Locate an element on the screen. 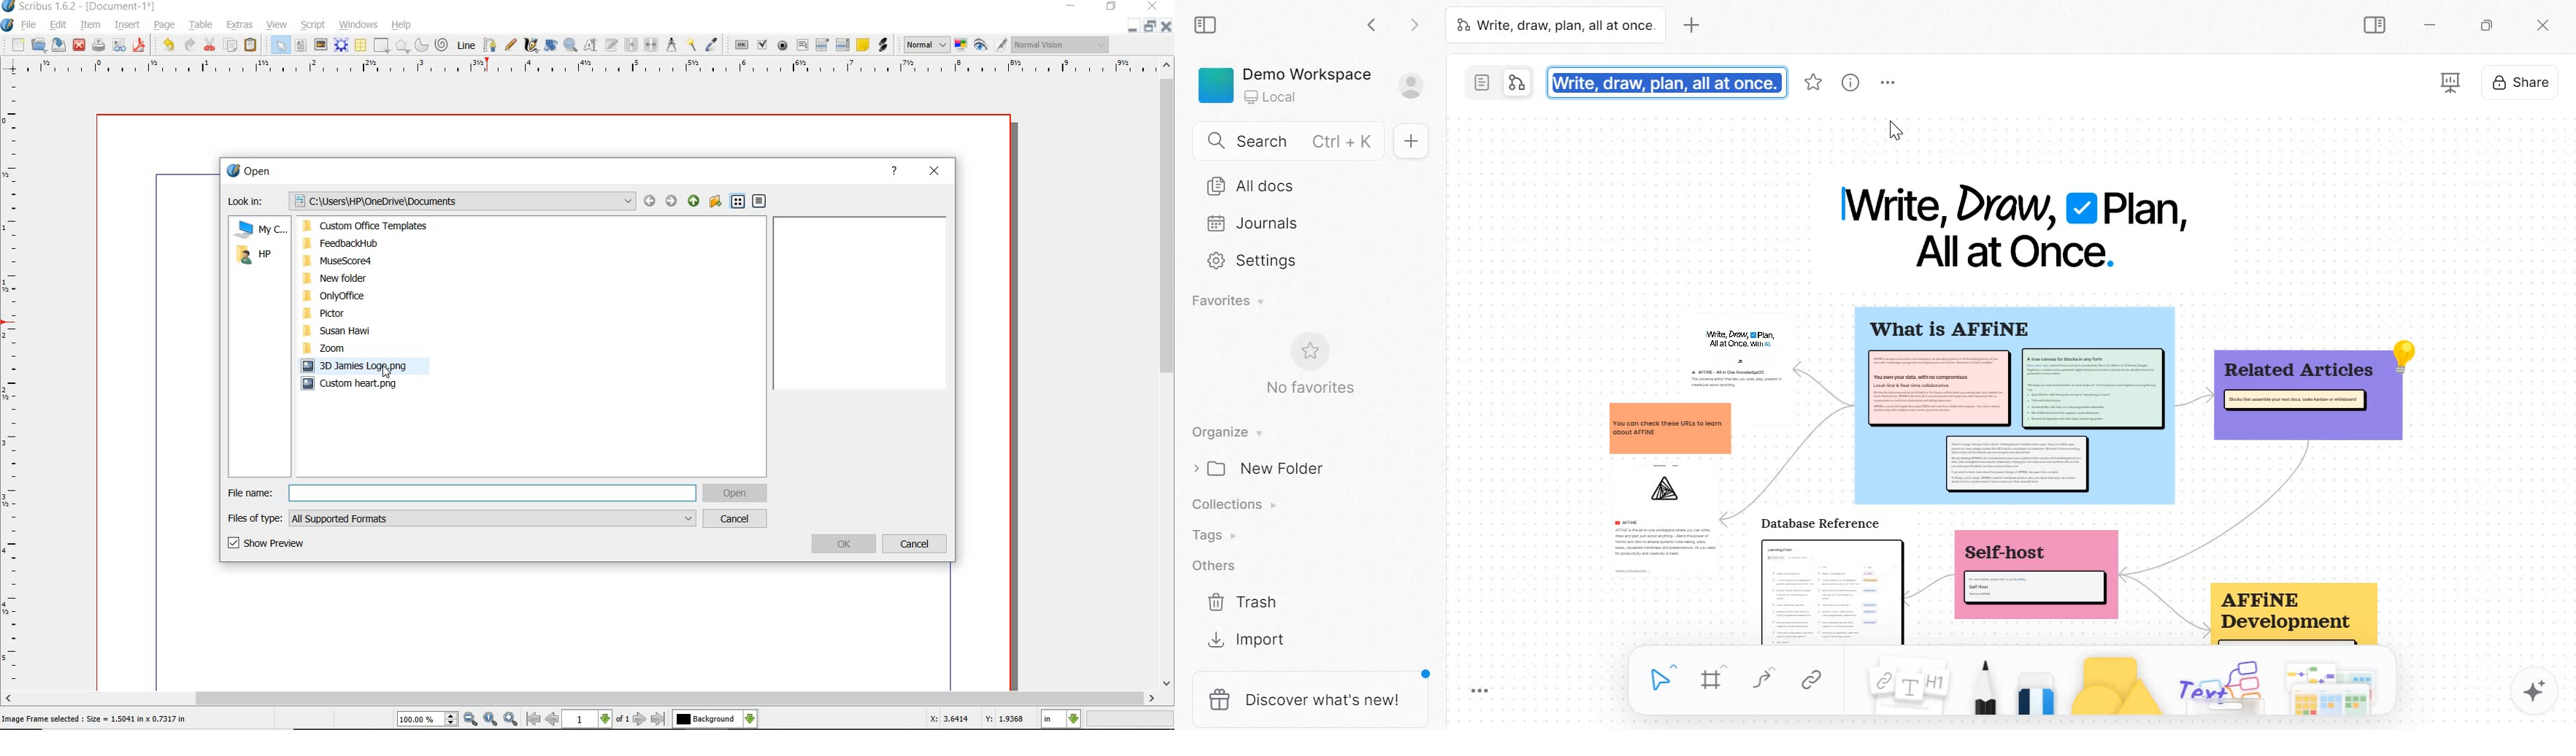 This screenshot has width=2576, height=756. link text frames is located at coordinates (632, 45).